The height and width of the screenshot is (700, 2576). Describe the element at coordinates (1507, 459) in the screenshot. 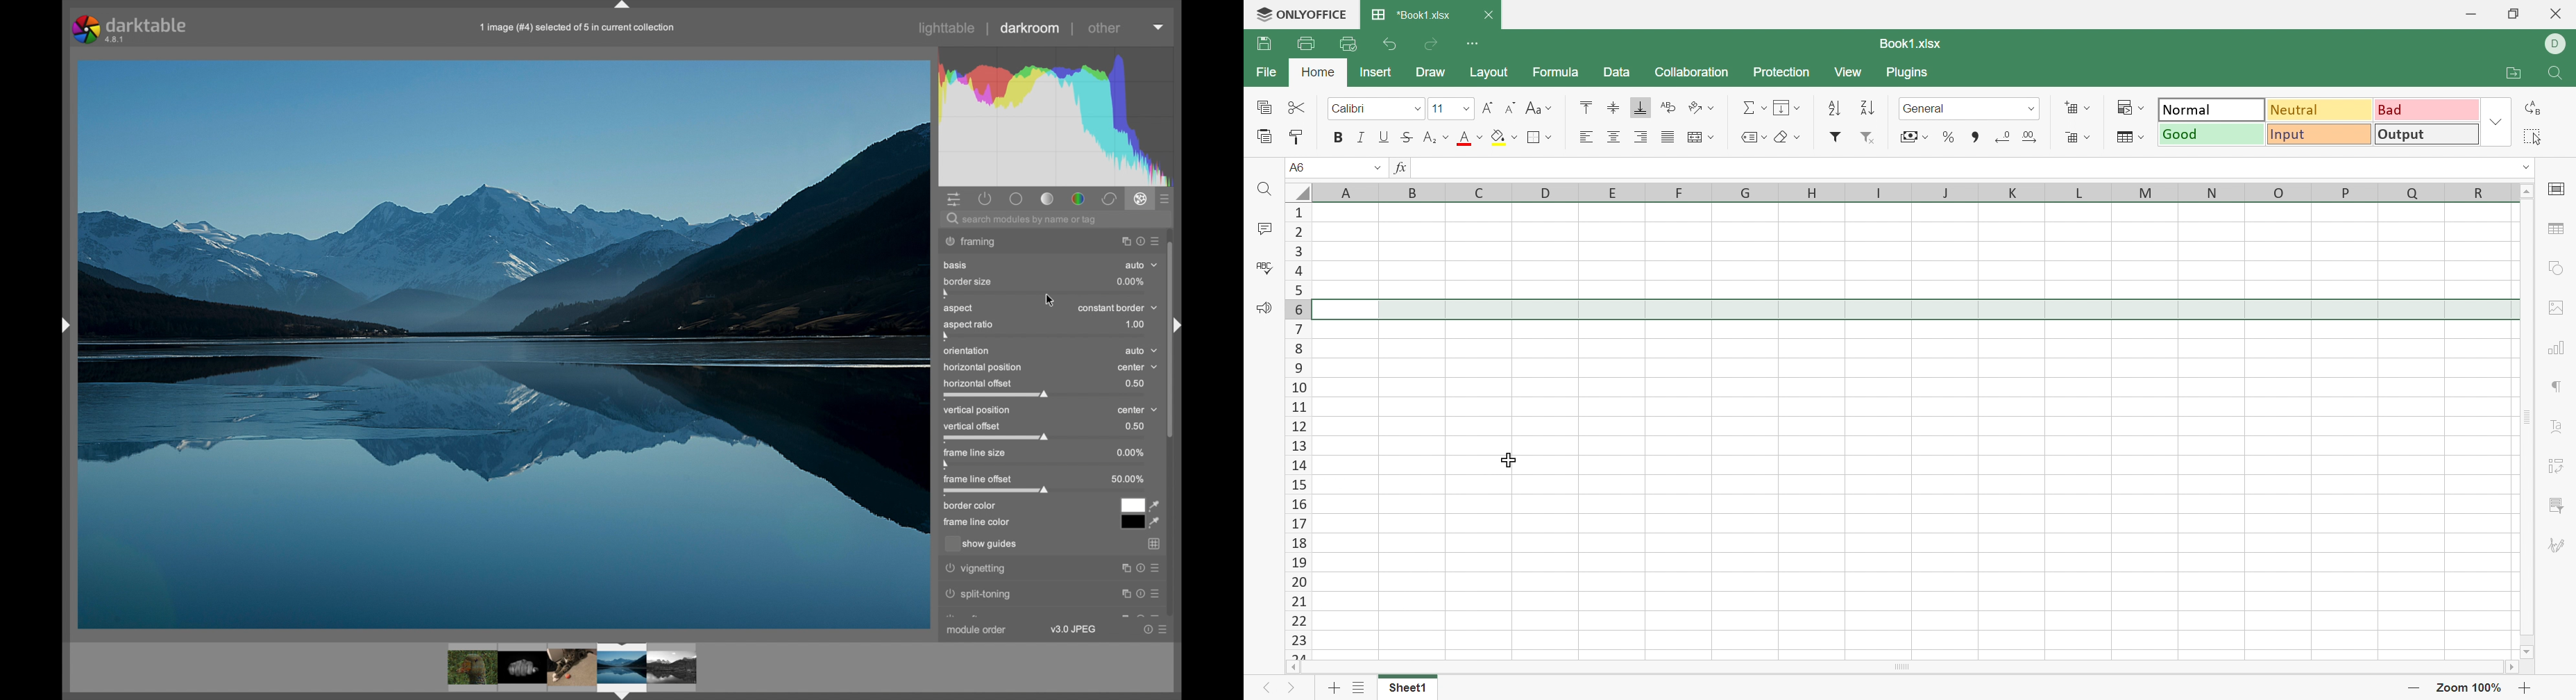

I see `Cursor` at that location.